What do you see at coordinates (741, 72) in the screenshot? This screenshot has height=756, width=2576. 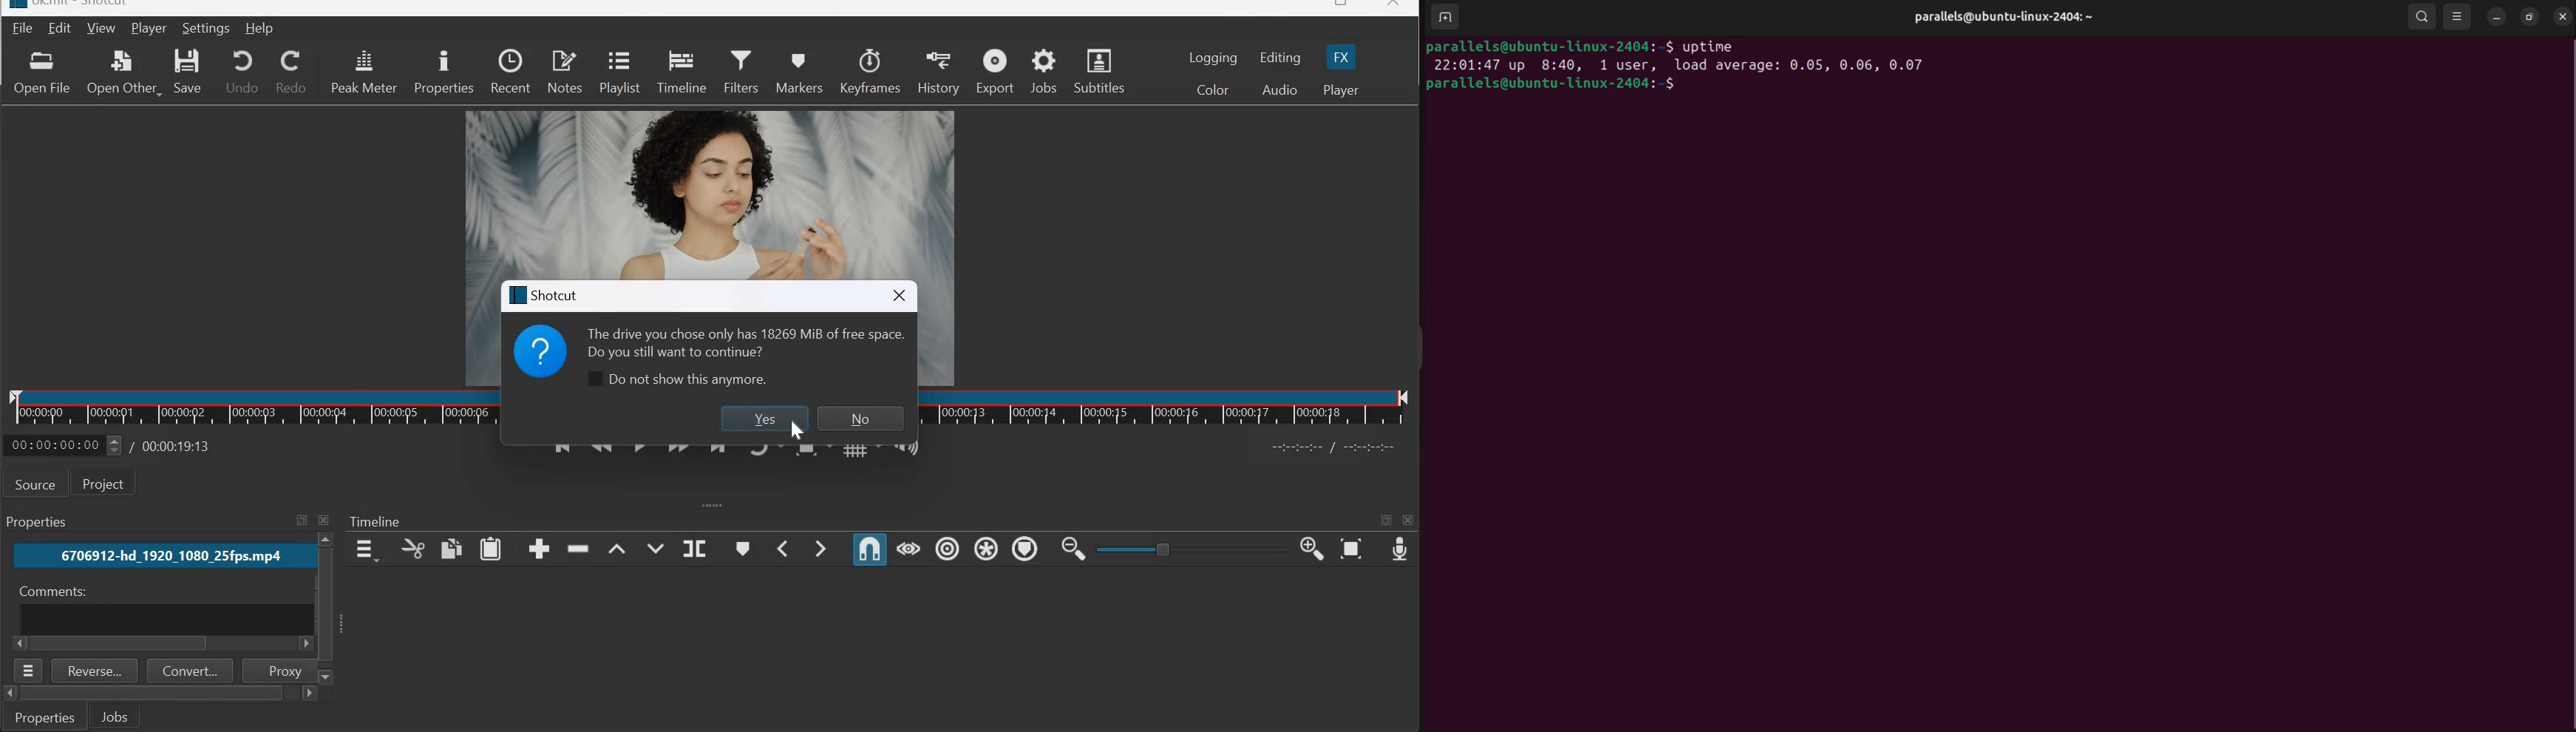 I see `Filters` at bounding box center [741, 72].